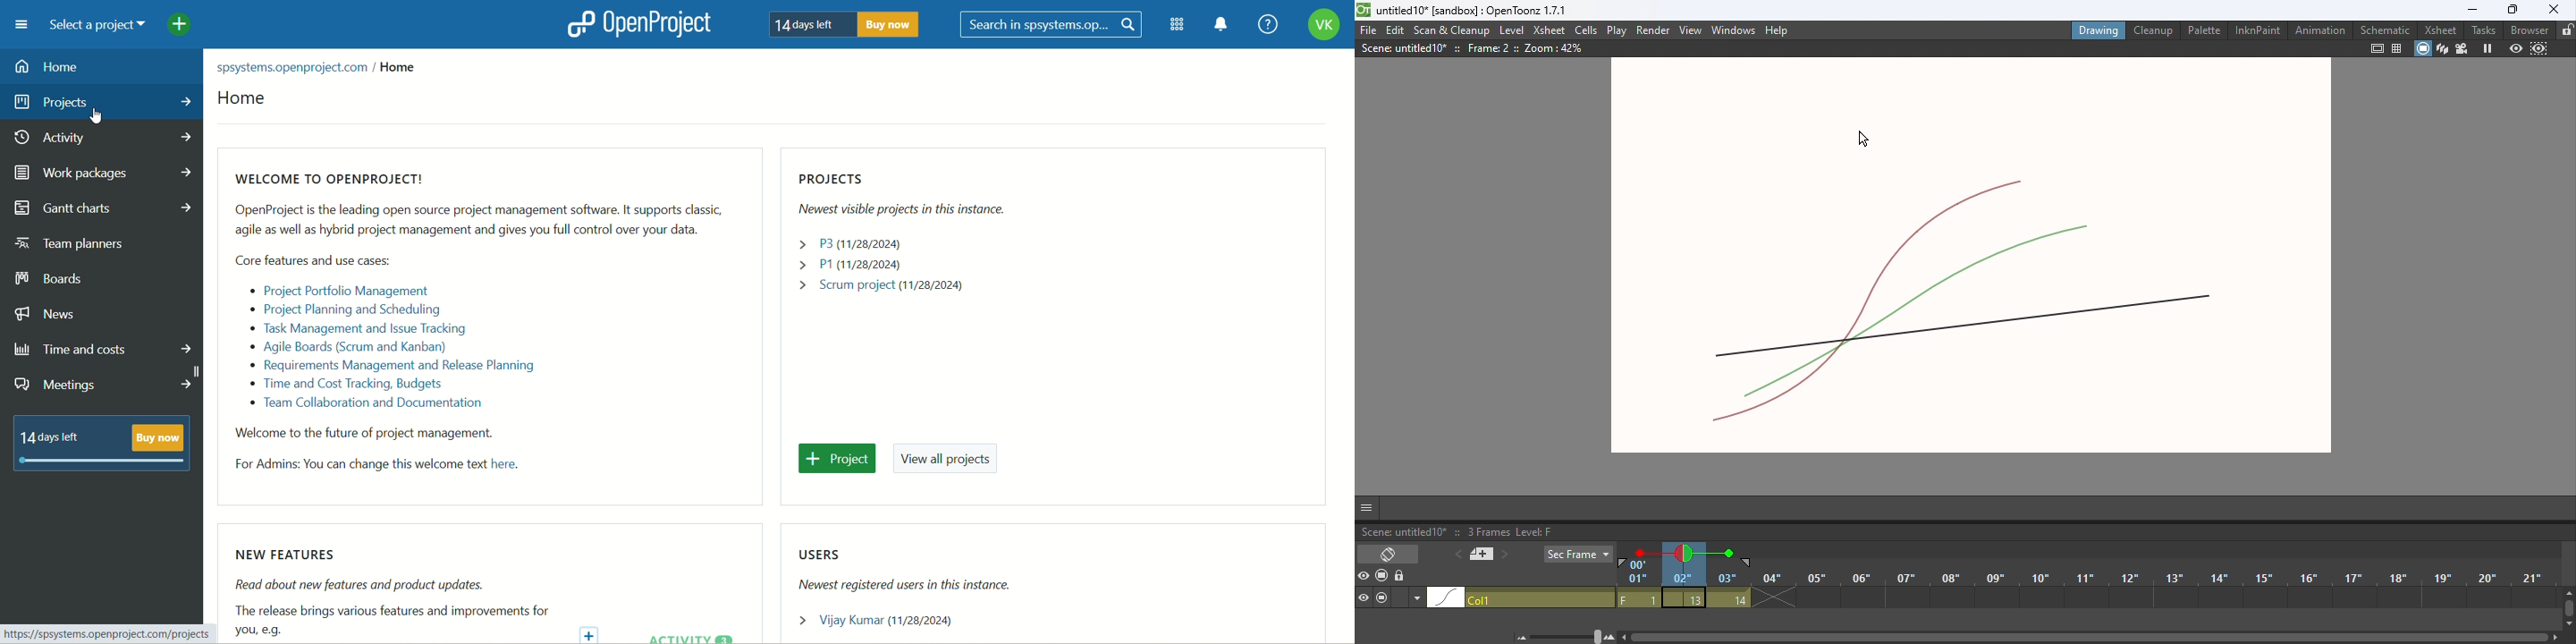 The image size is (2576, 644). I want to click on Palette, so click(2202, 30).